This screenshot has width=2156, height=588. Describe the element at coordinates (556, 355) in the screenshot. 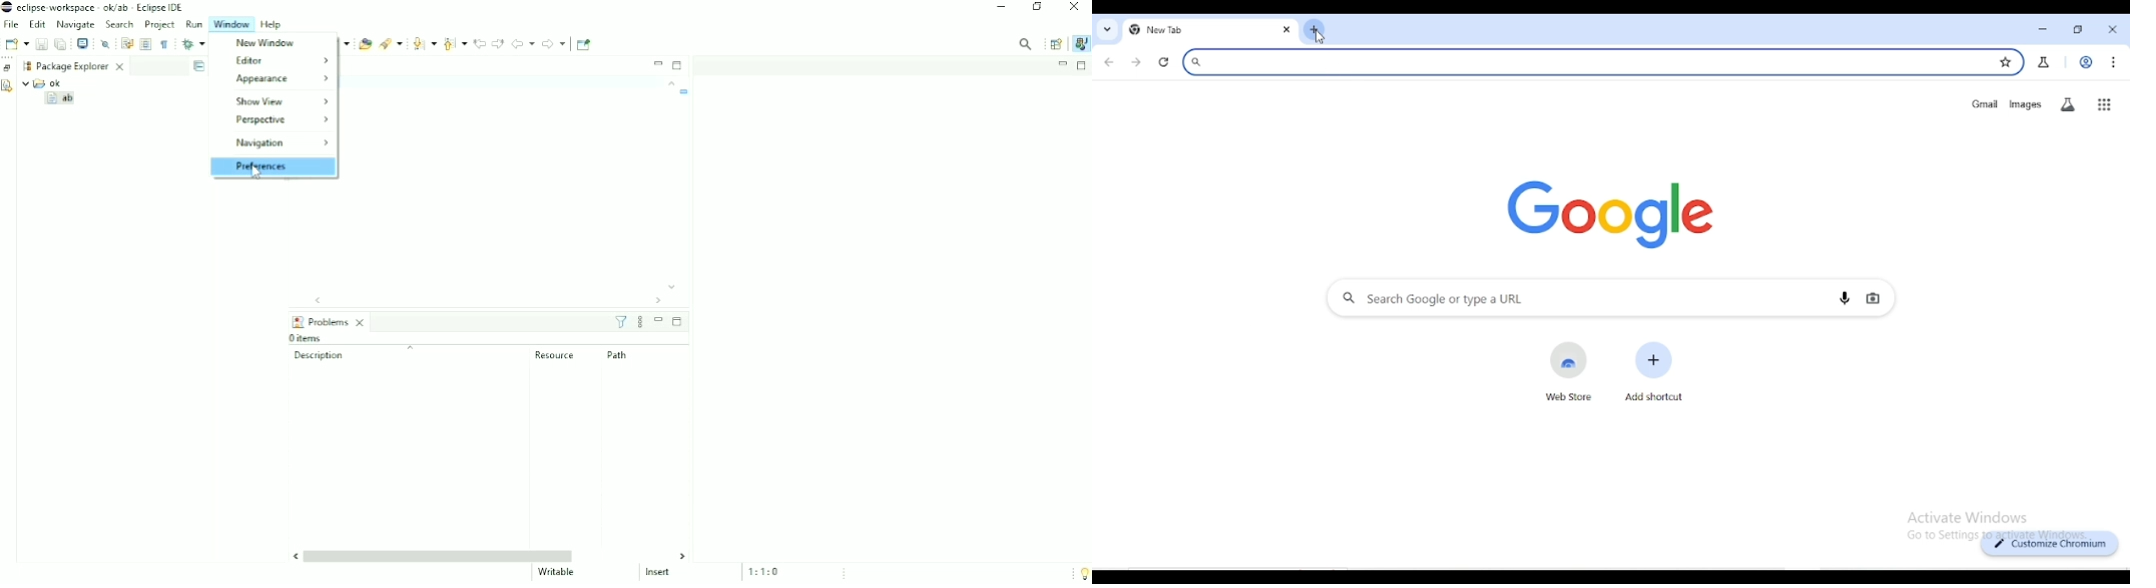

I see `Resource` at that location.